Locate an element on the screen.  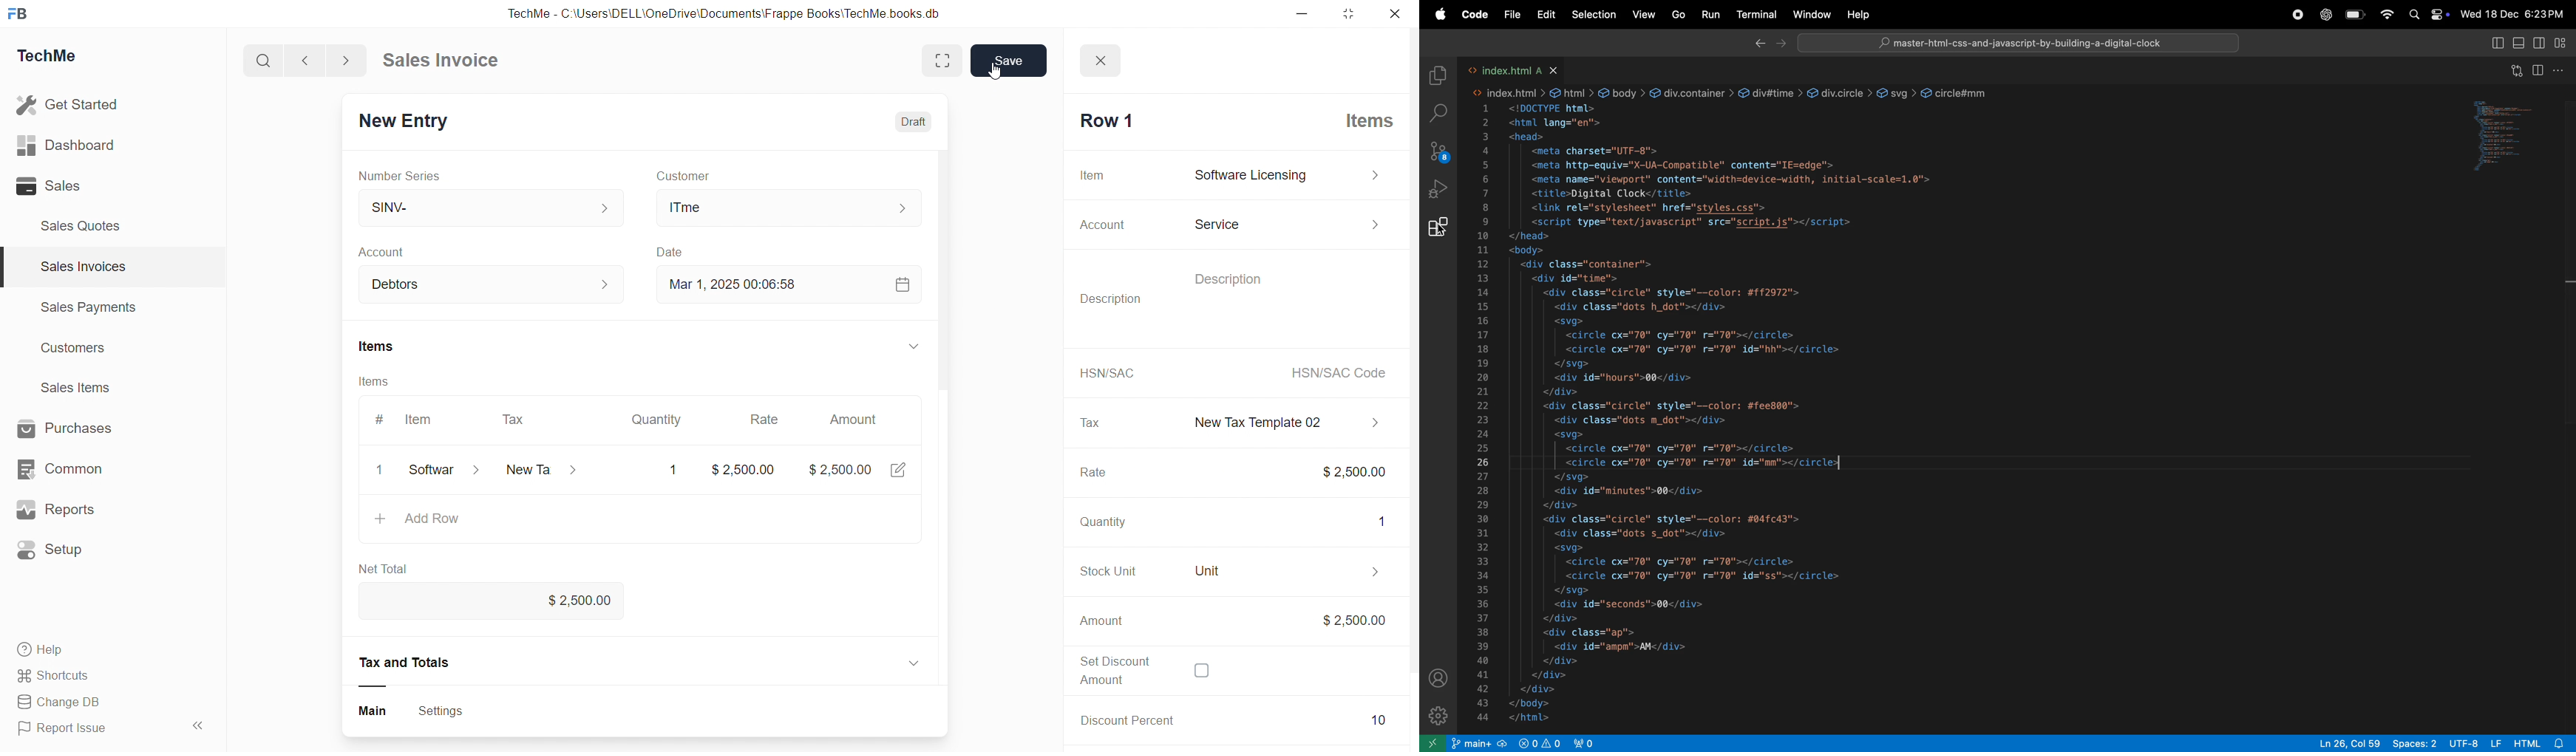
 Report Issue is located at coordinates (69, 731).